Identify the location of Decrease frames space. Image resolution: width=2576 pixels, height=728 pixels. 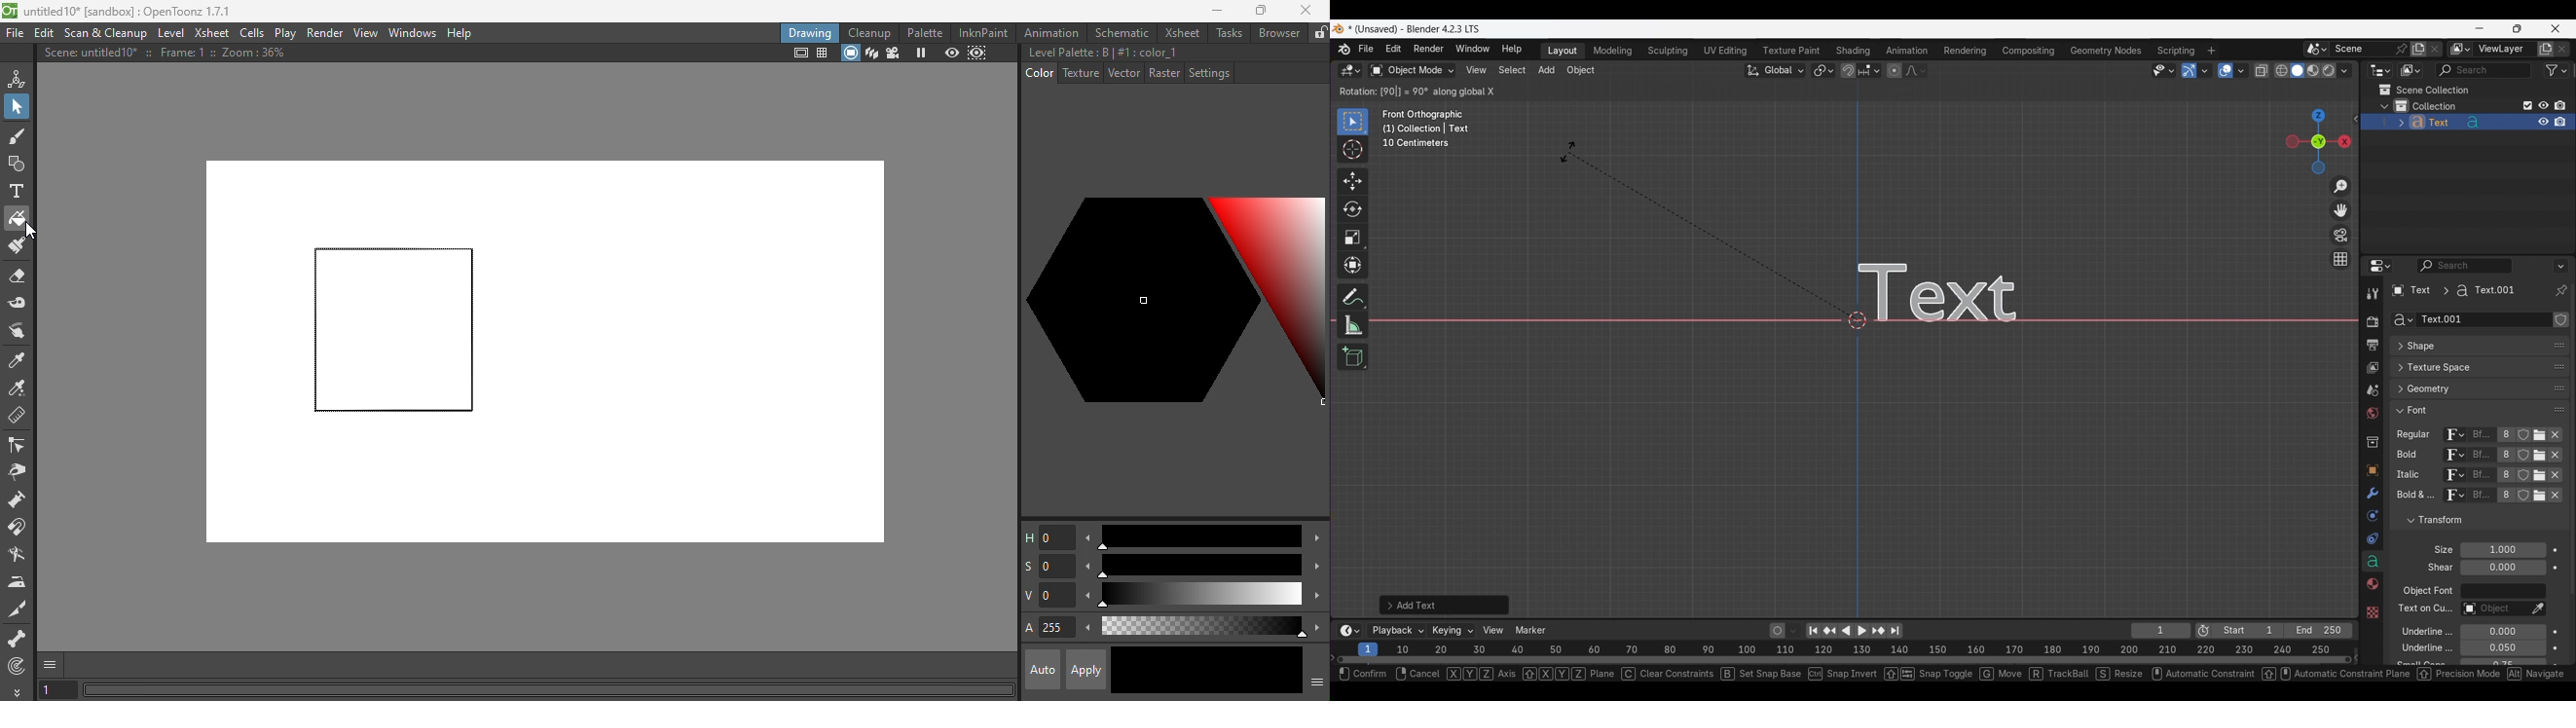
(2357, 657).